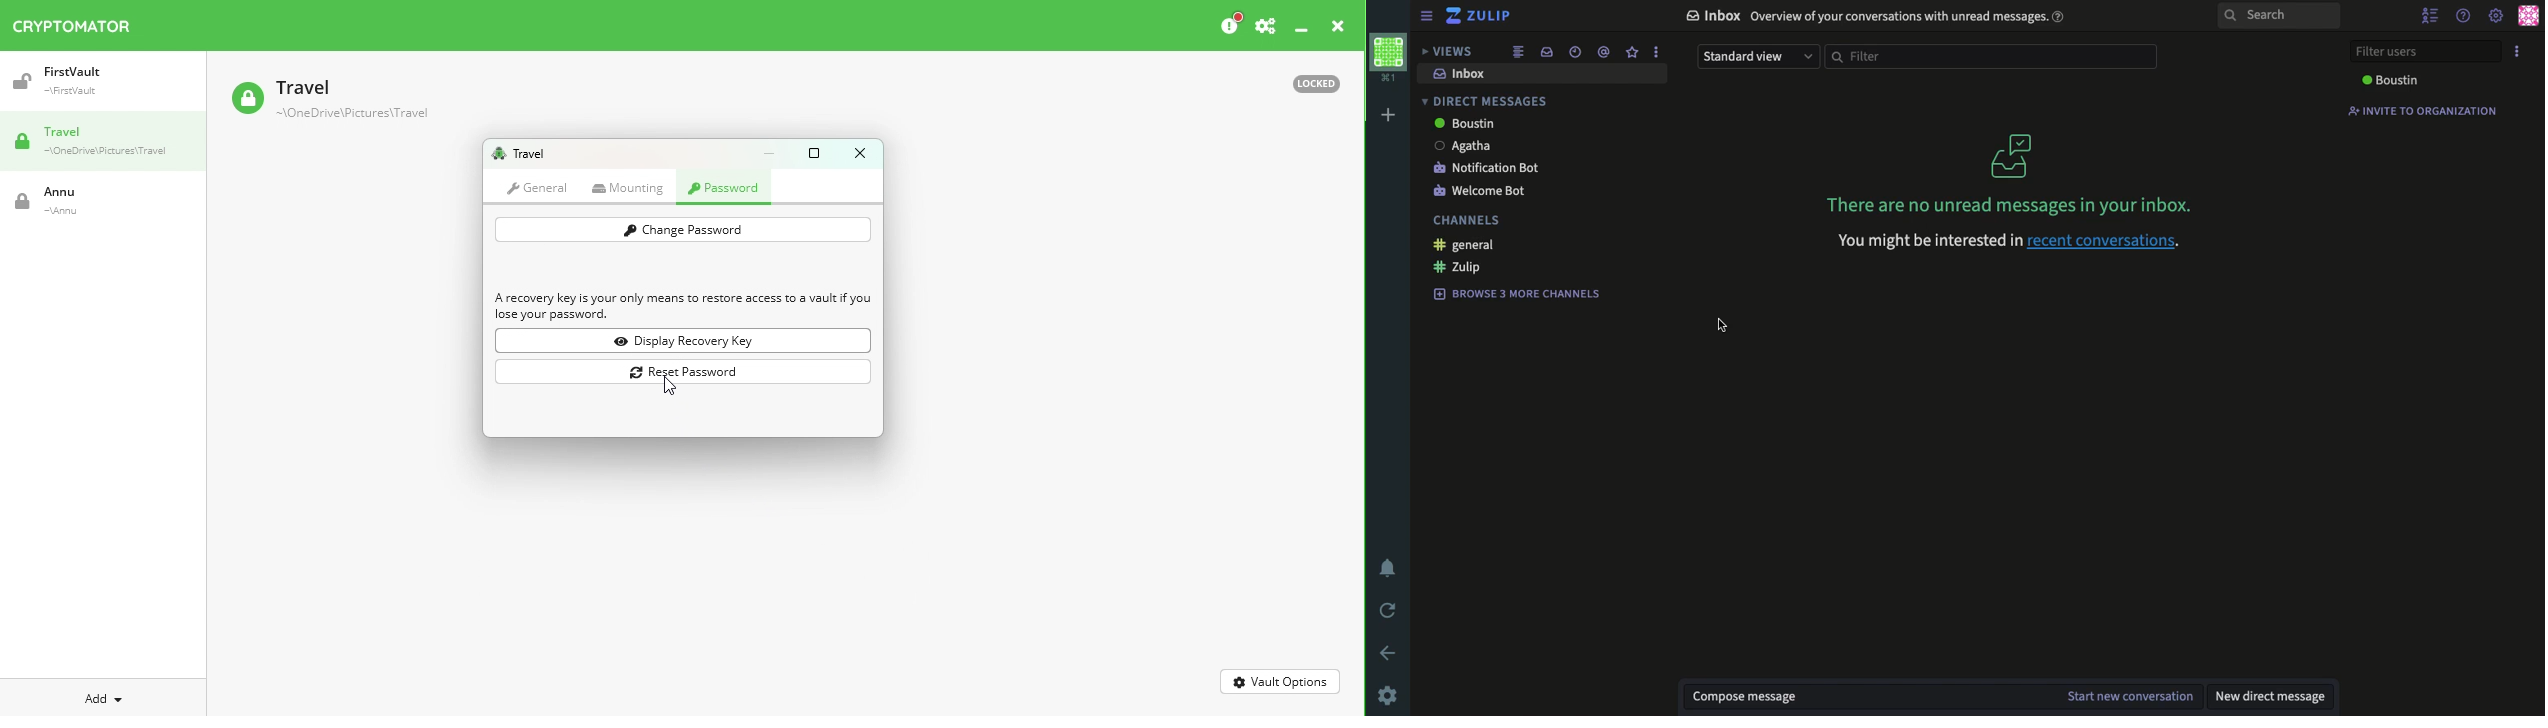 This screenshot has height=728, width=2548. What do you see at coordinates (632, 188) in the screenshot?
I see `Mounting` at bounding box center [632, 188].